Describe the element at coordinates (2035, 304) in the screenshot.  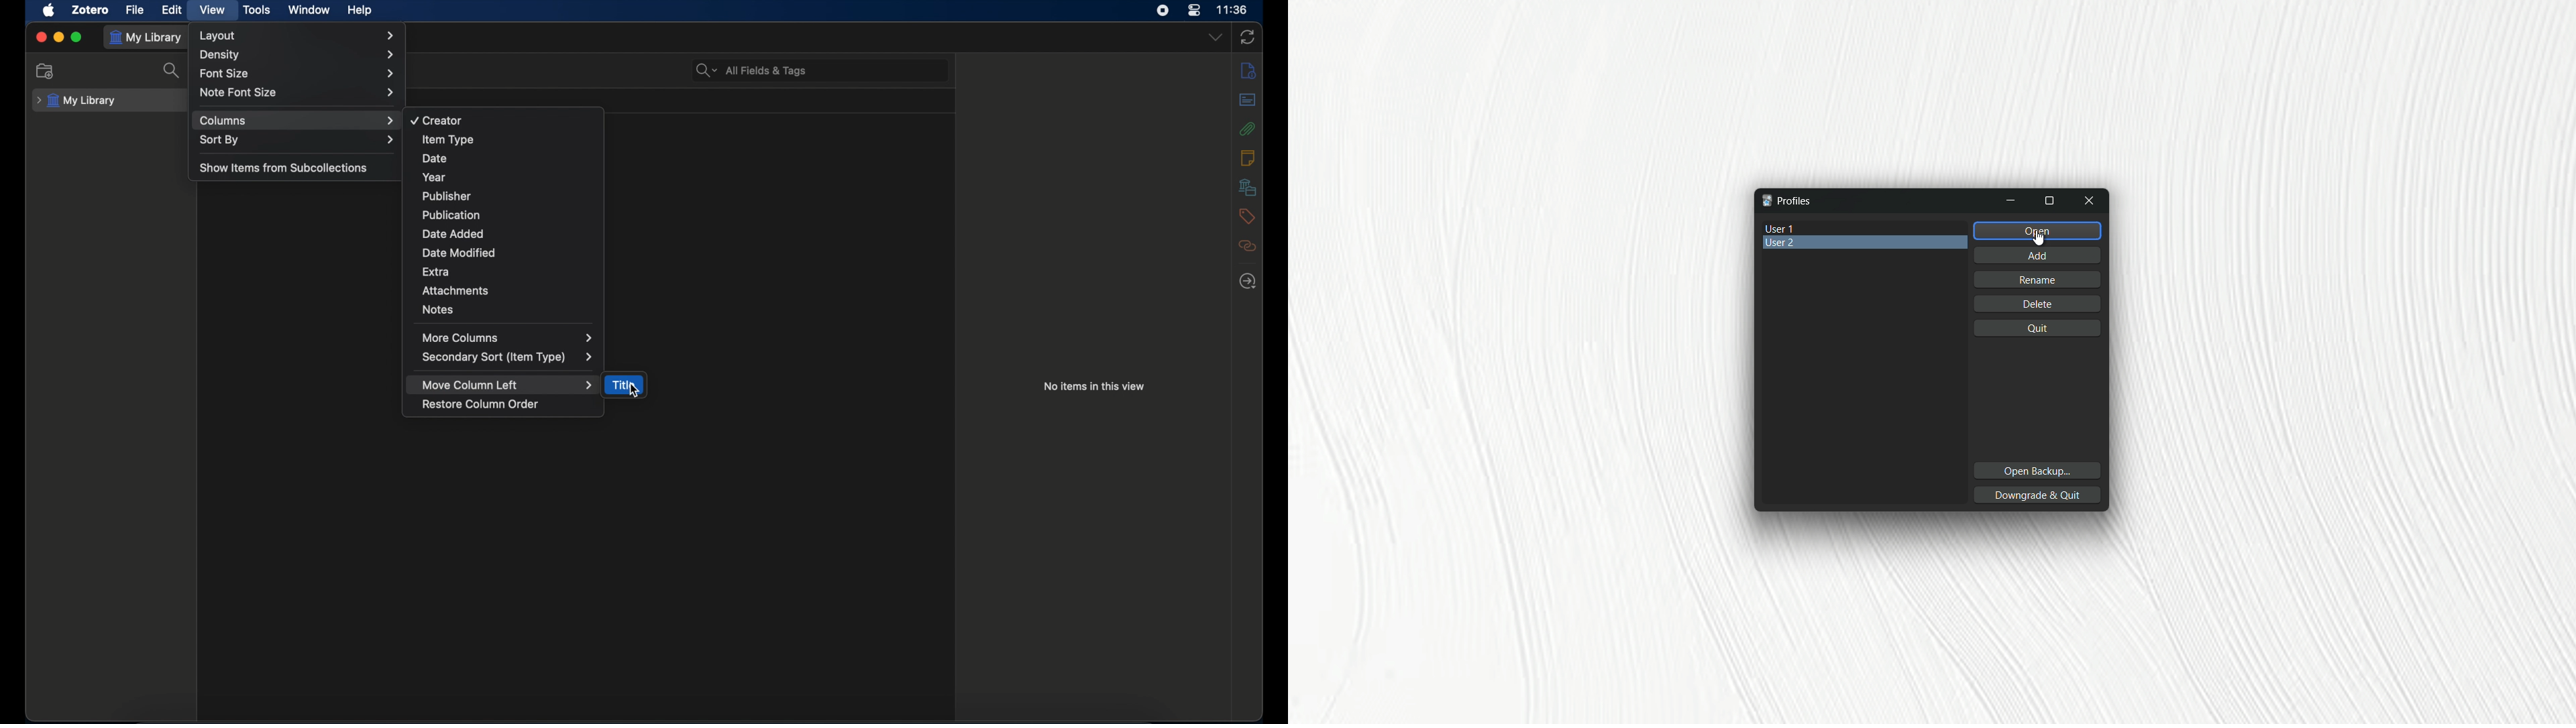
I see `Delete` at that location.